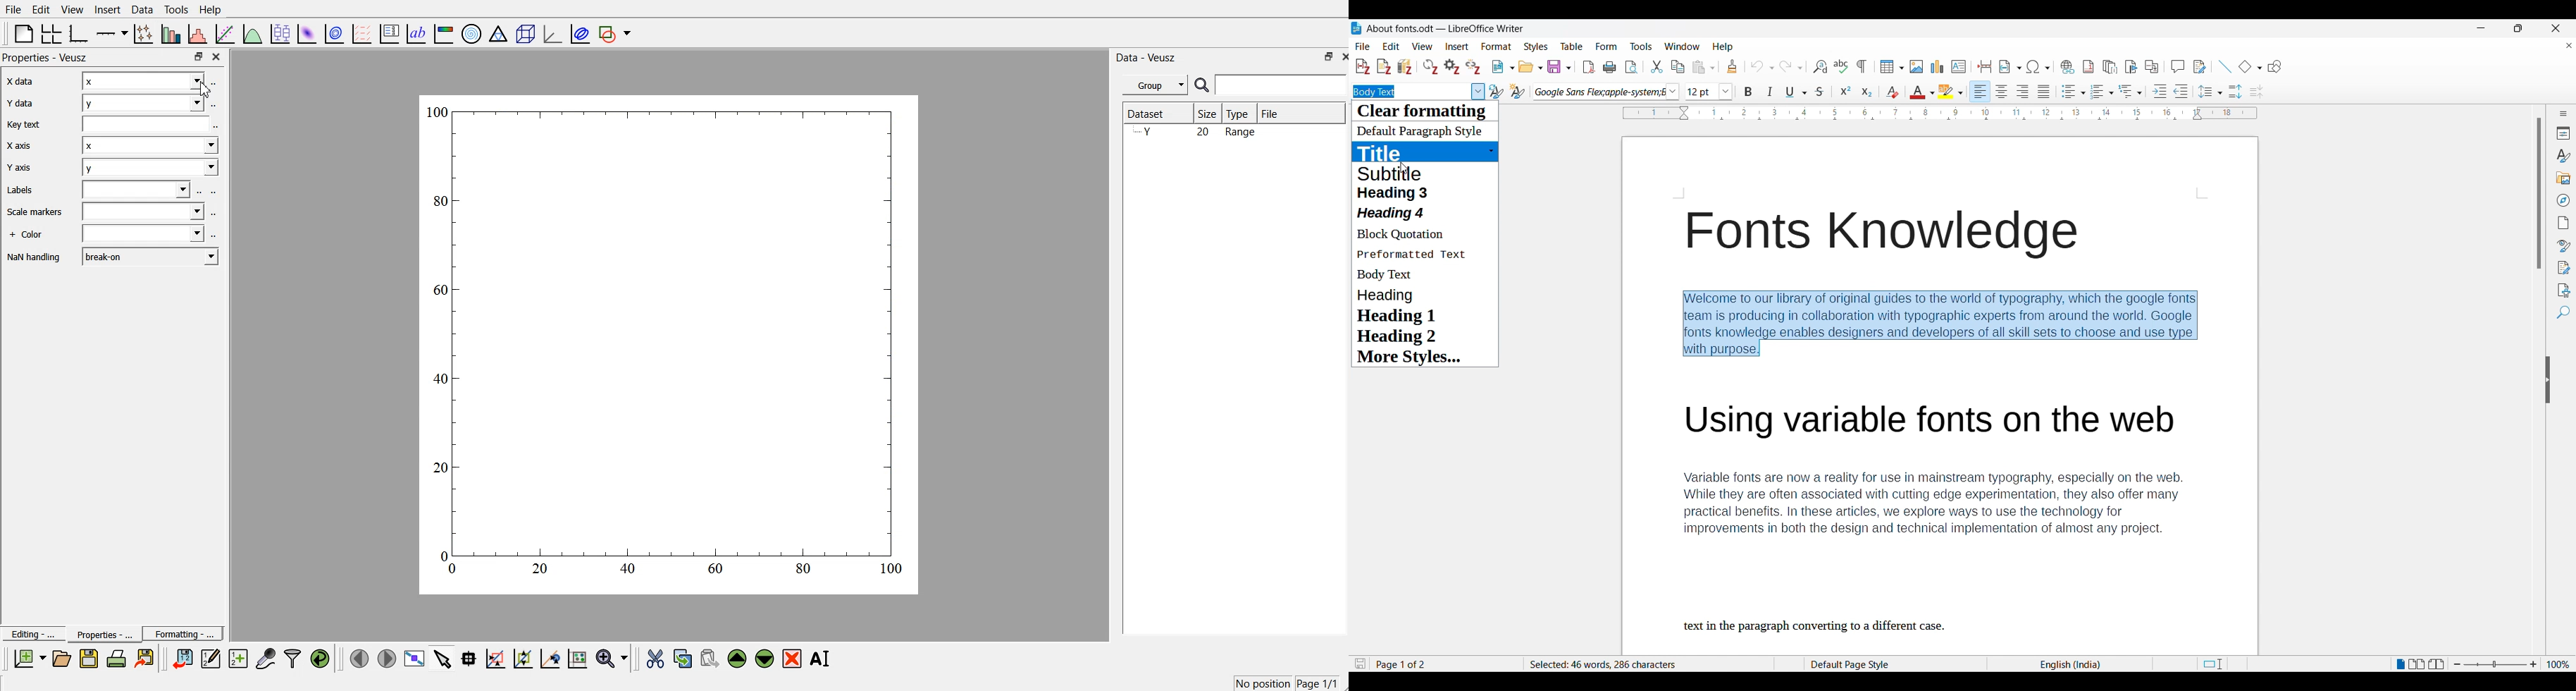 Image resolution: width=2576 pixels, height=700 pixels. What do you see at coordinates (1641, 47) in the screenshot?
I see `Tools menu` at bounding box center [1641, 47].